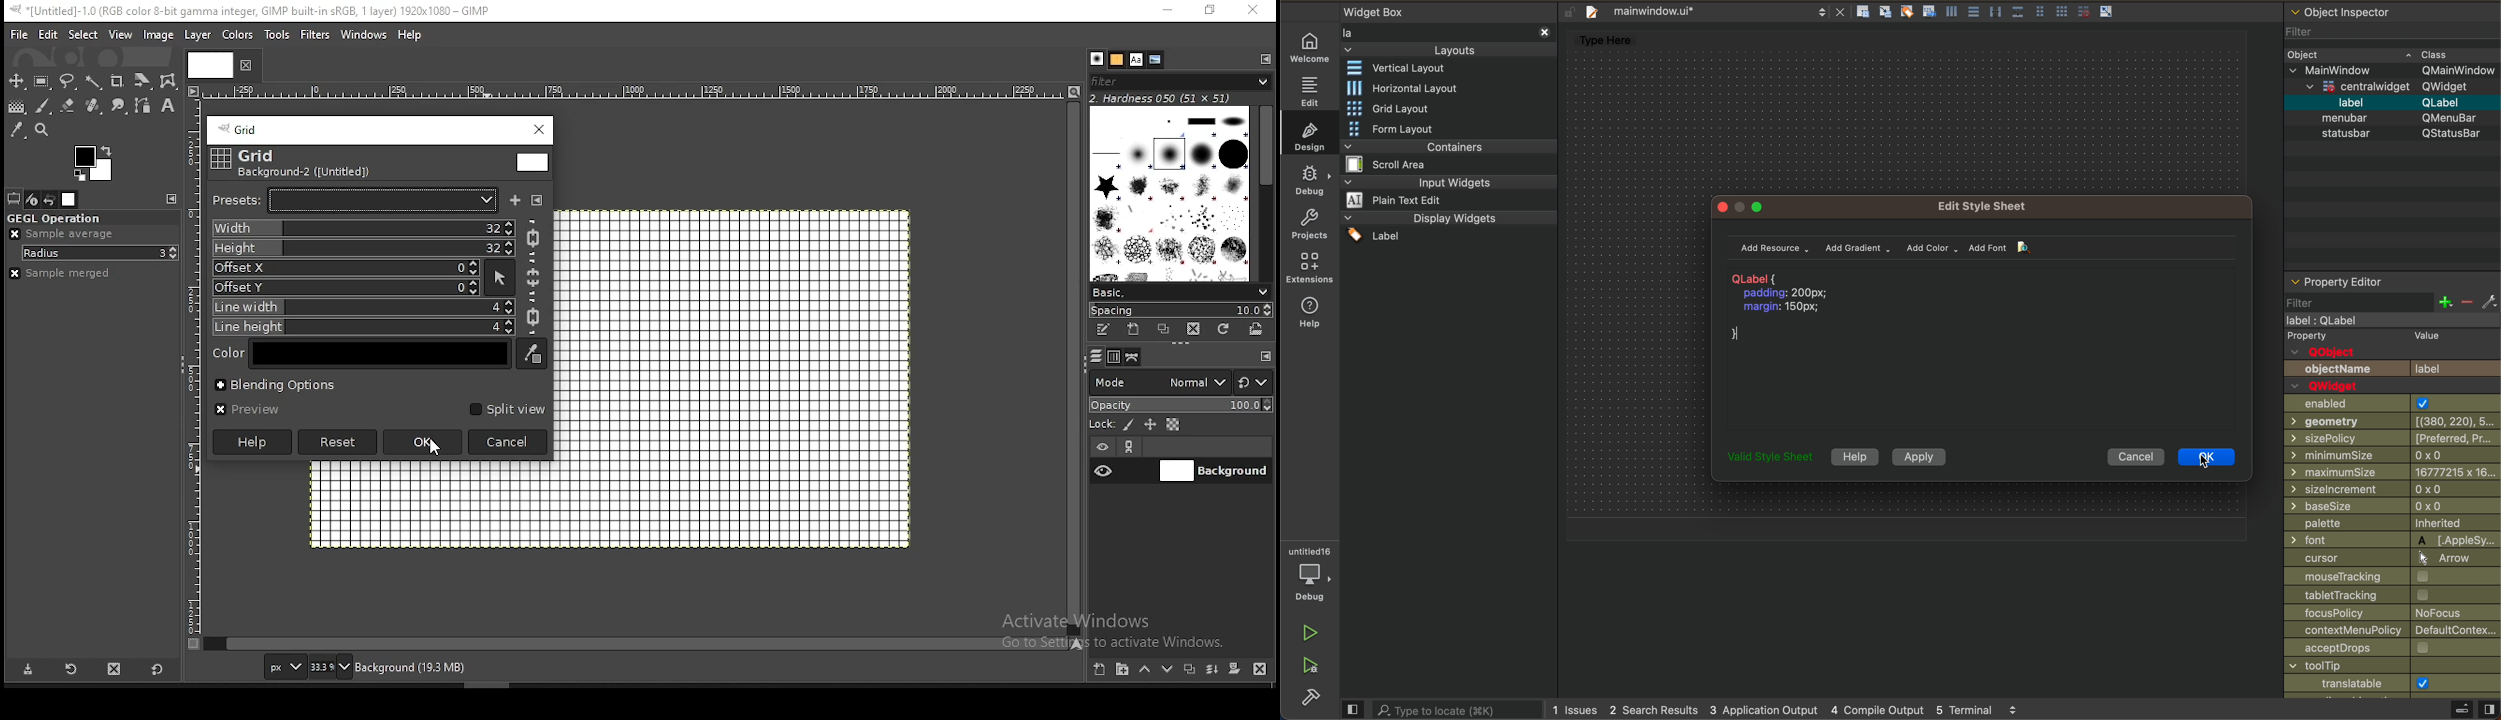  I want to click on , so click(1769, 458).